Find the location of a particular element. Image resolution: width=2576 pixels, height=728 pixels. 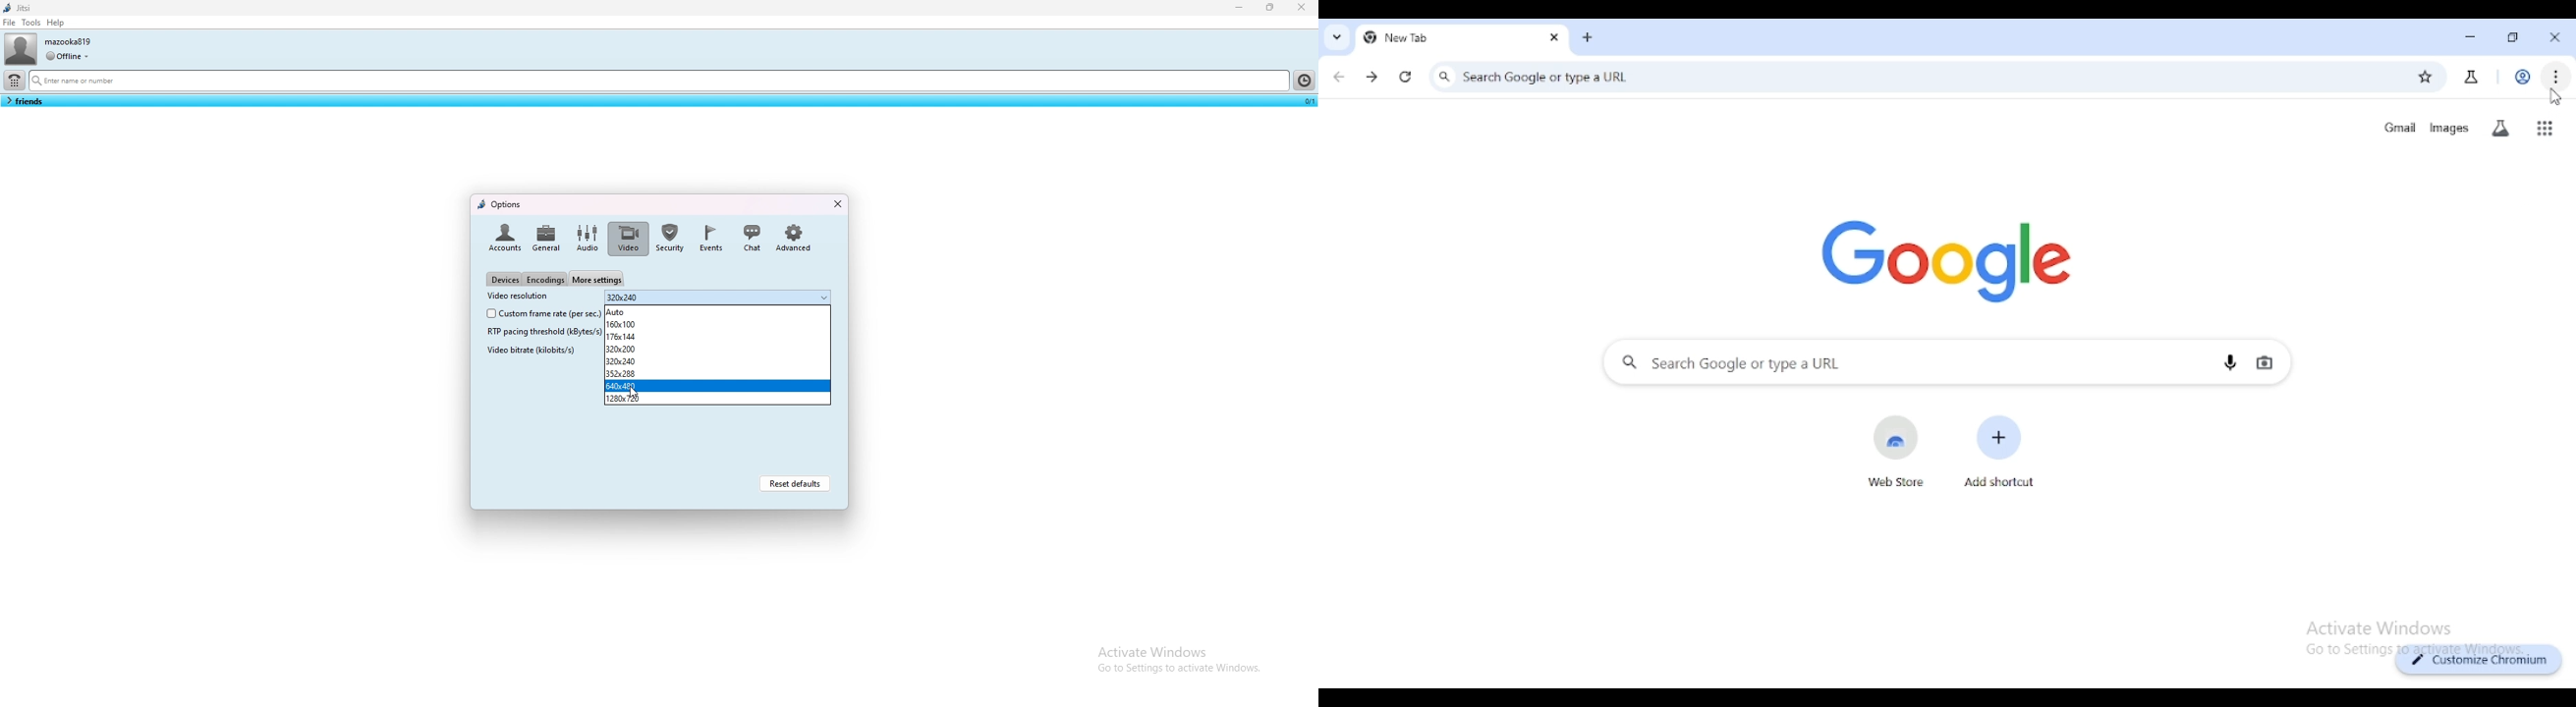

352 by 288 is located at coordinates (718, 373).